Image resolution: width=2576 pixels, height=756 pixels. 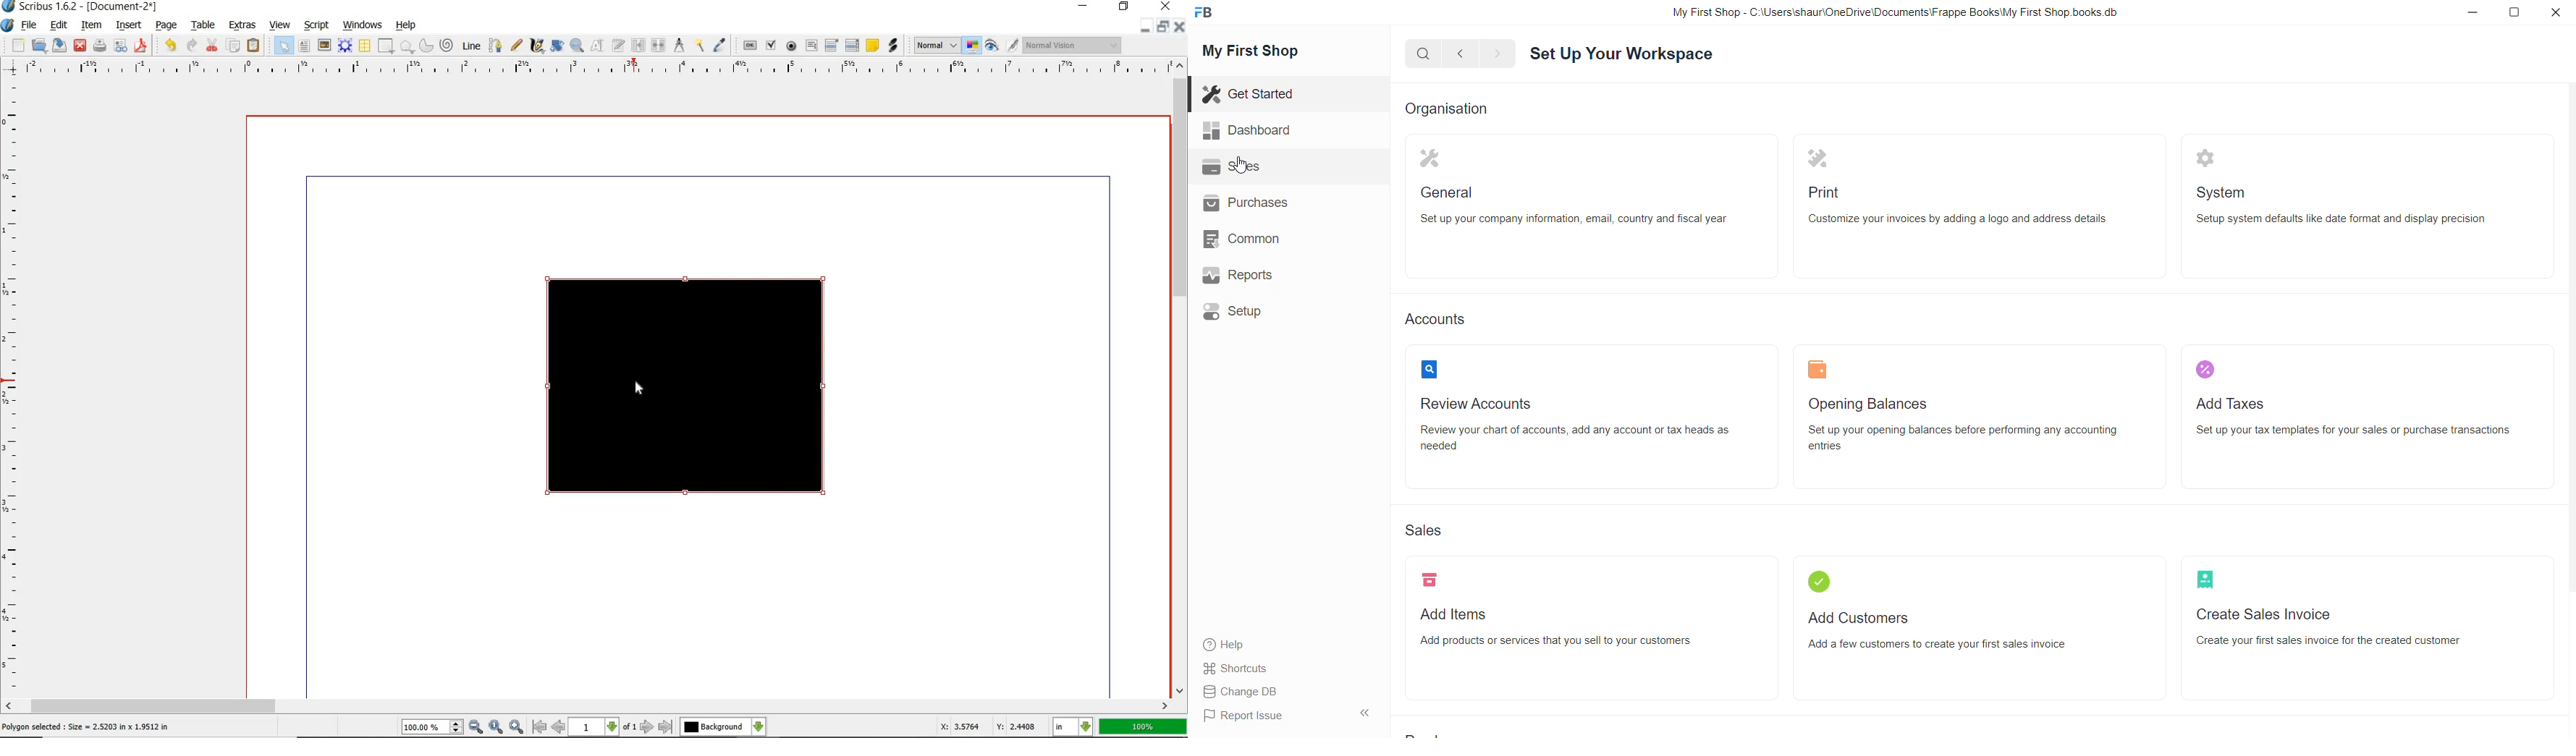 What do you see at coordinates (167, 27) in the screenshot?
I see `page` at bounding box center [167, 27].